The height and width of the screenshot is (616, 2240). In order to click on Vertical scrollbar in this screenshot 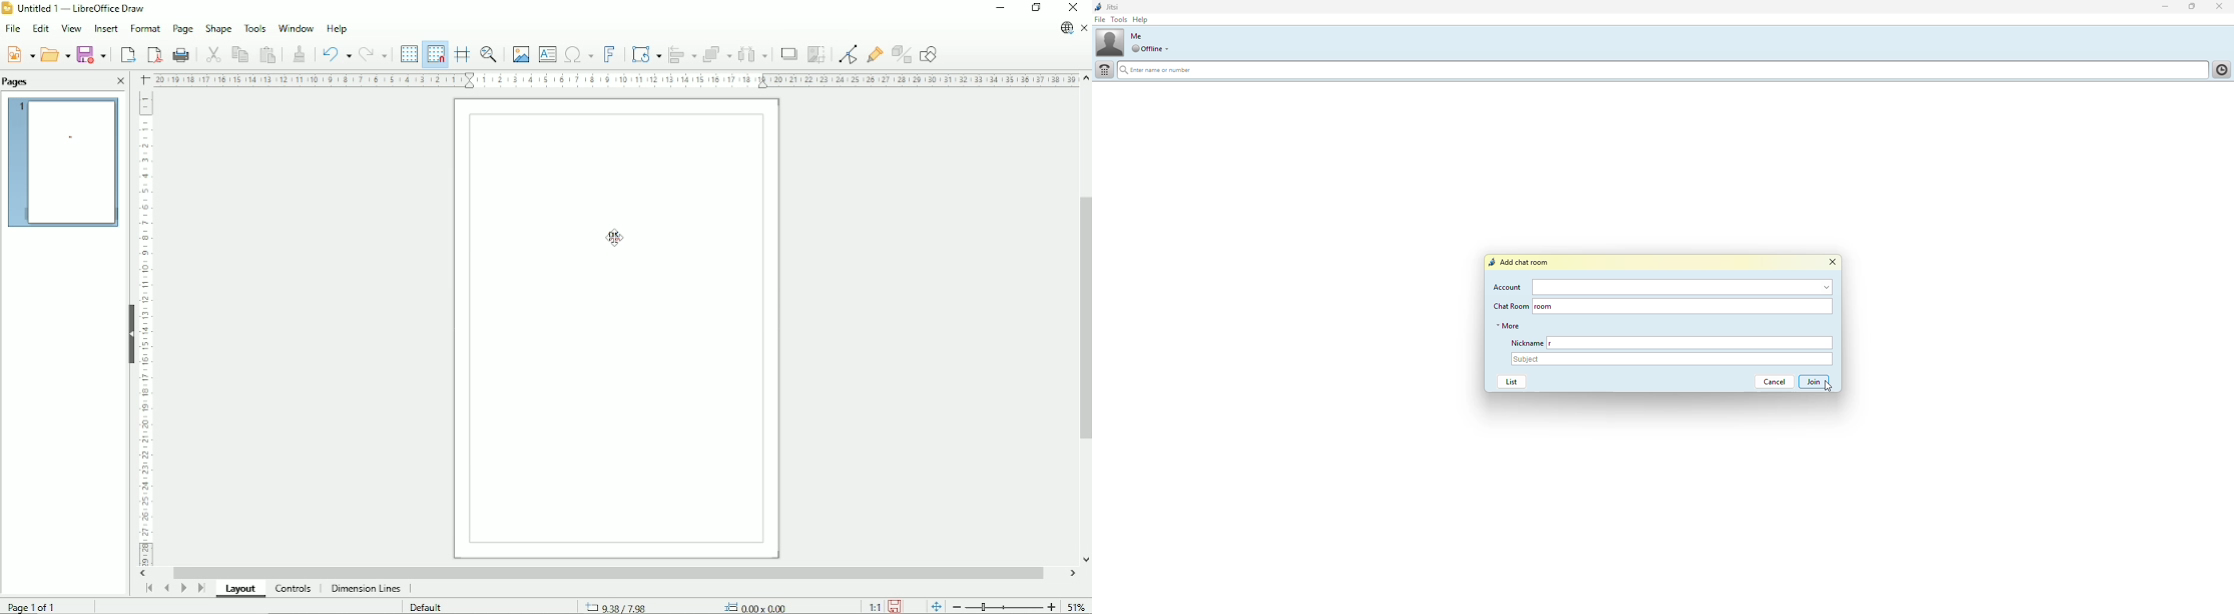, I will do `click(1083, 321)`.